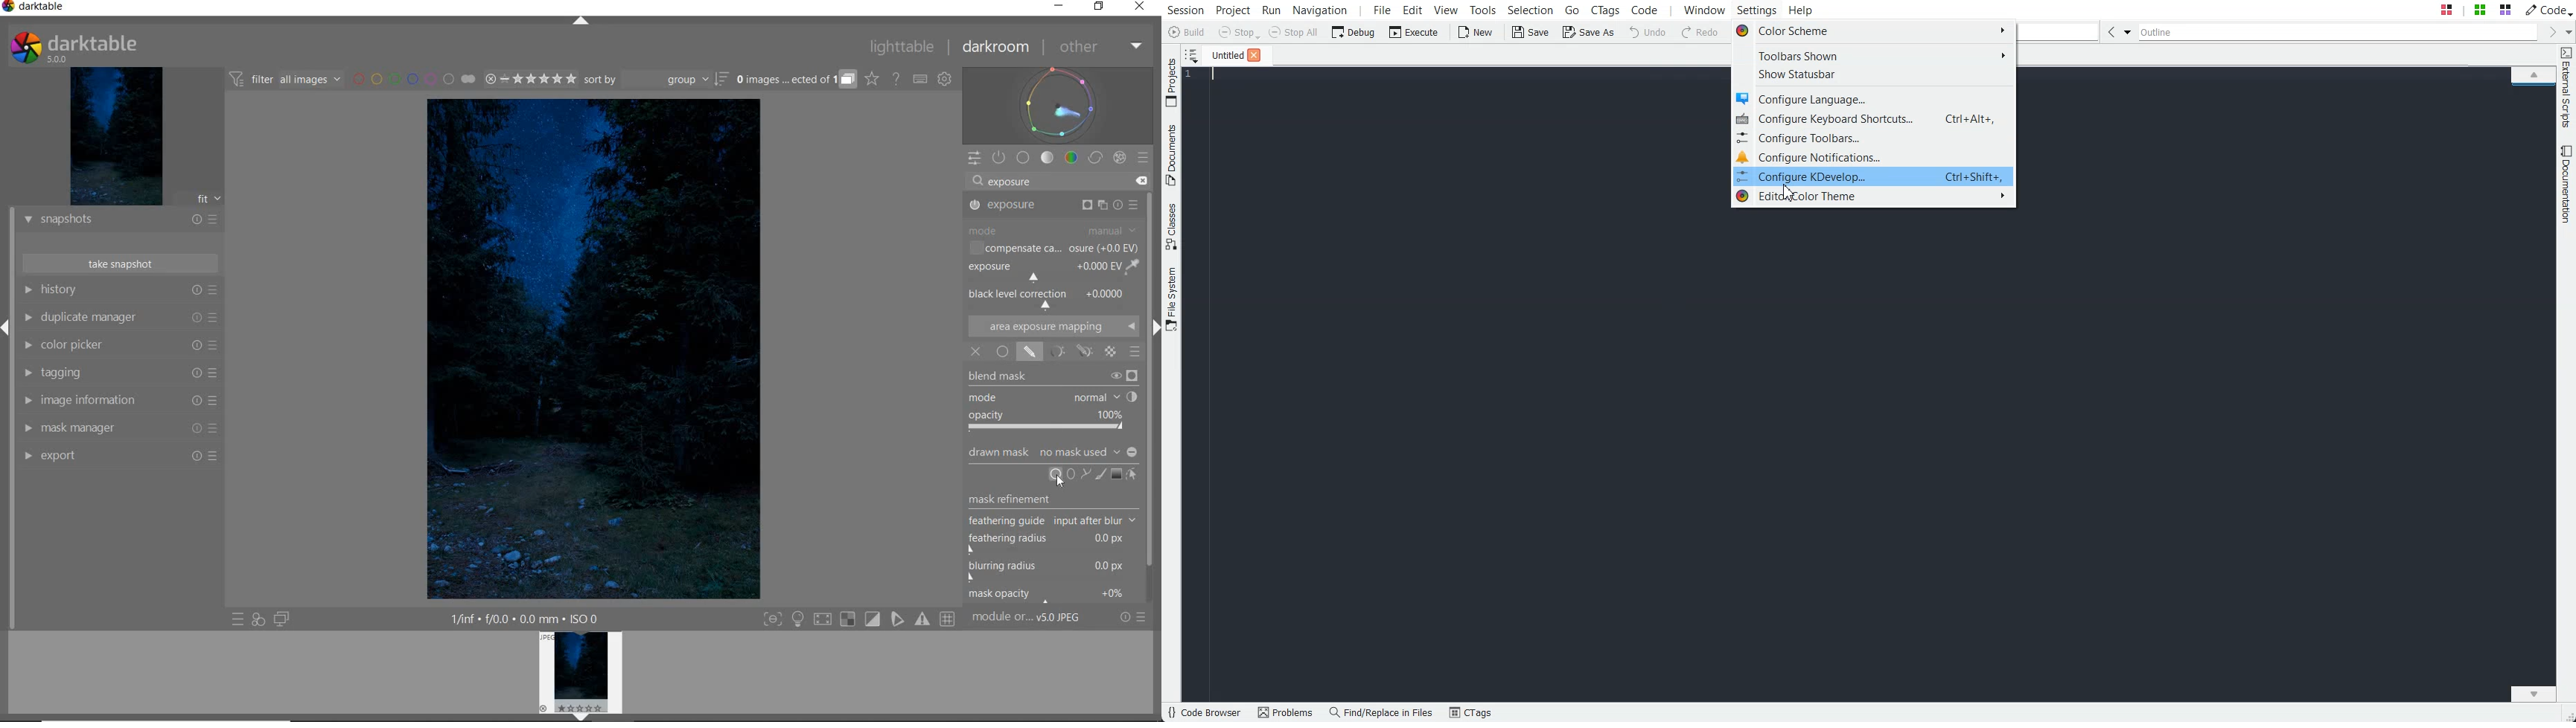  What do you see at coordinates (1588, 31) in the screenshot?
I see `Save As` at bounding box center [1588, 31].